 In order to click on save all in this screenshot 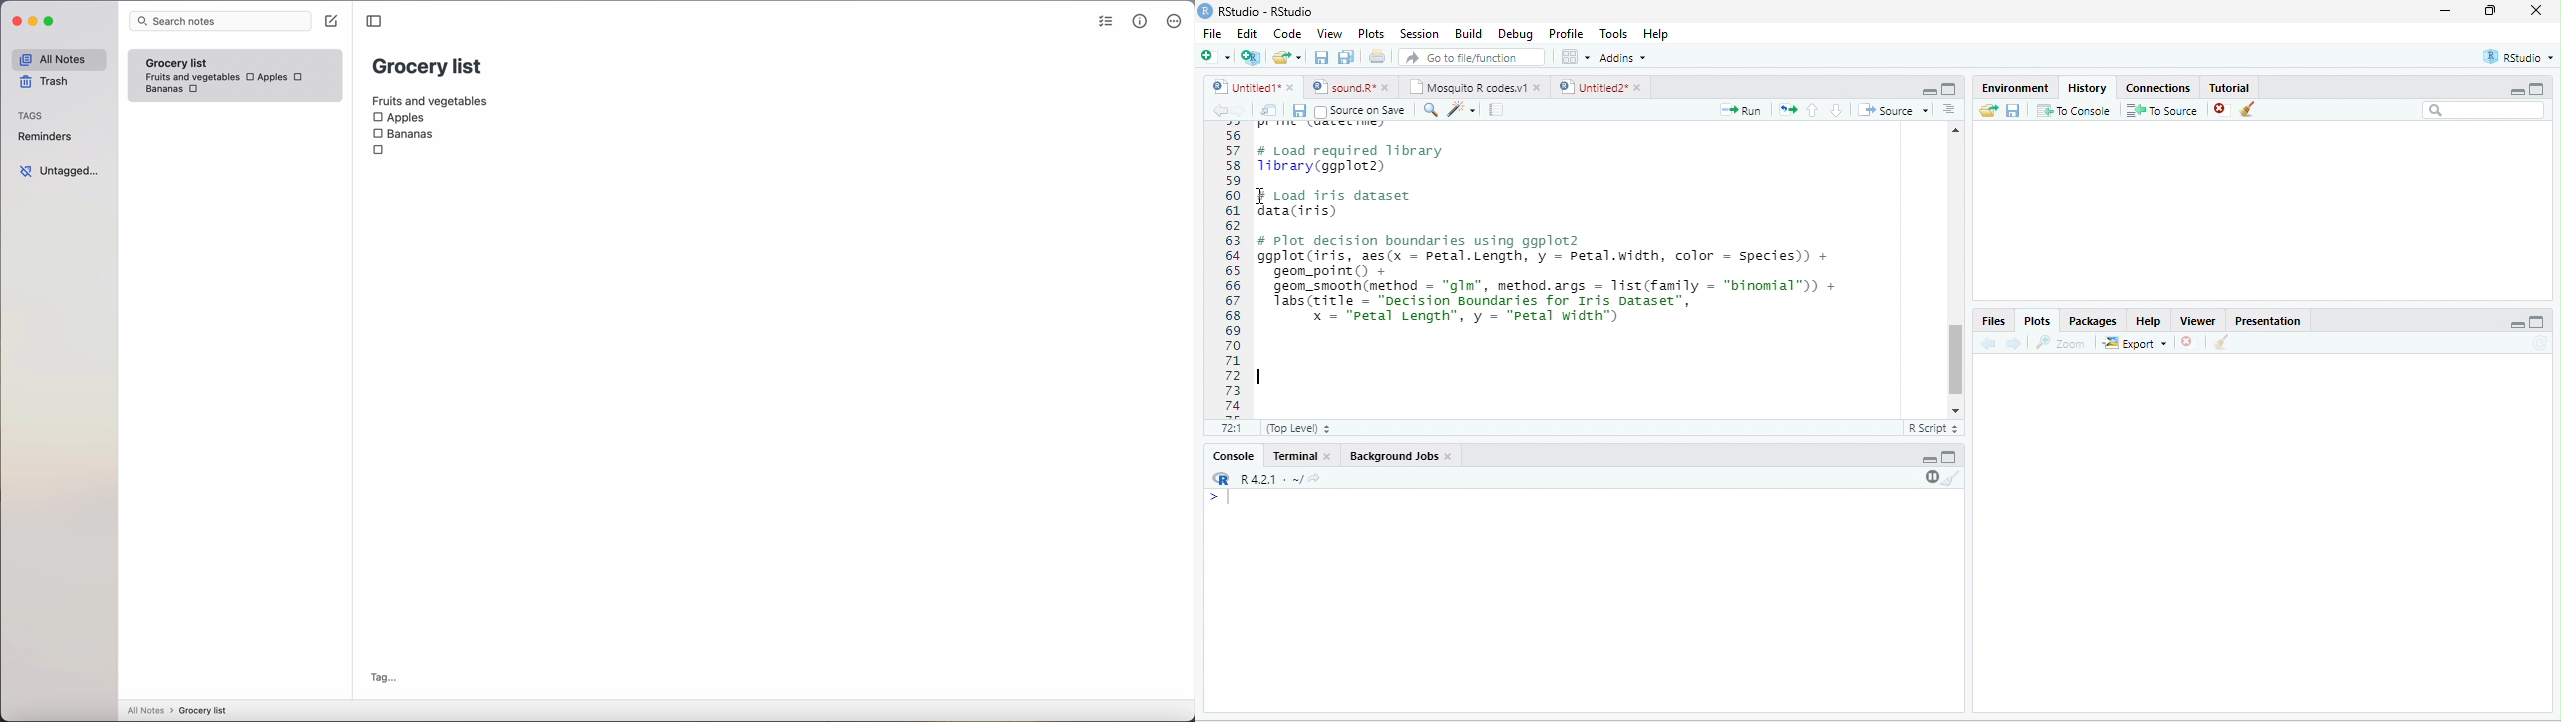, I will do `click(1345, 57)`.